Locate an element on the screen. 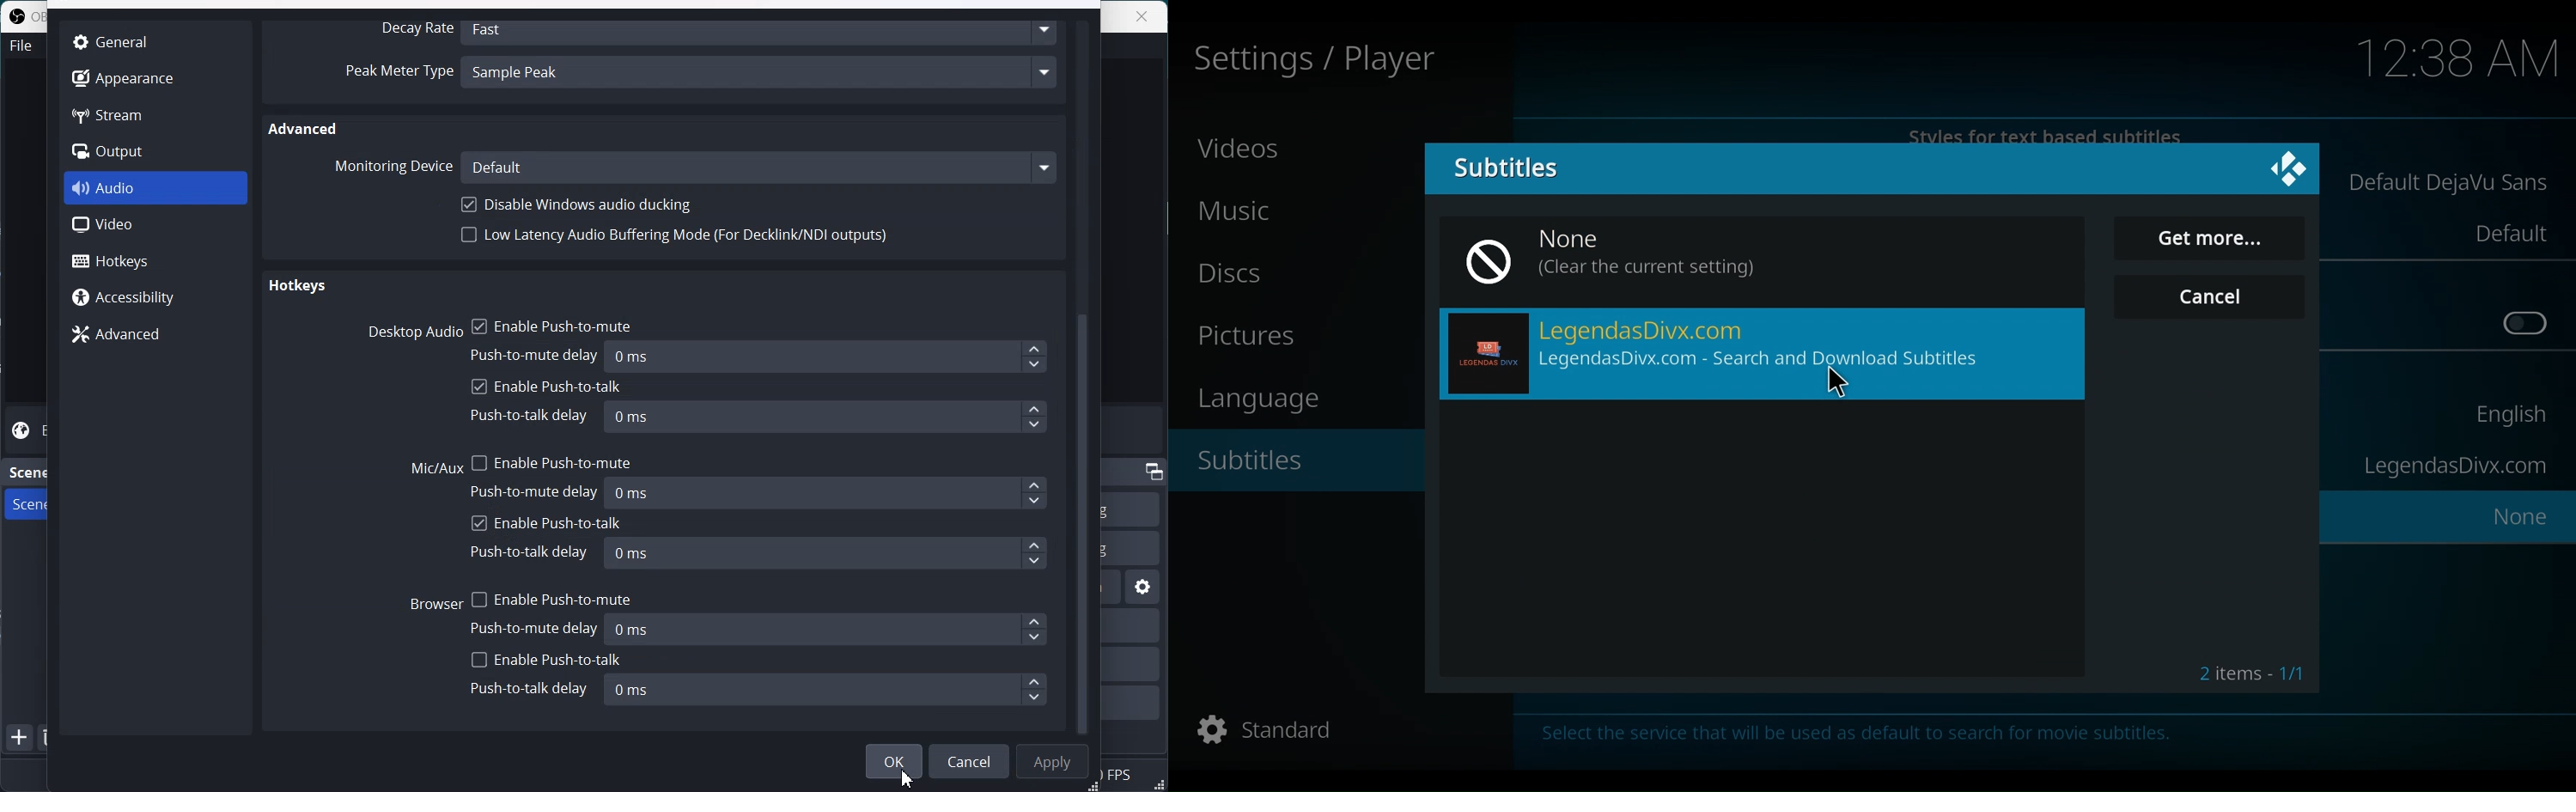  None is located at coordinates (1584, 241).